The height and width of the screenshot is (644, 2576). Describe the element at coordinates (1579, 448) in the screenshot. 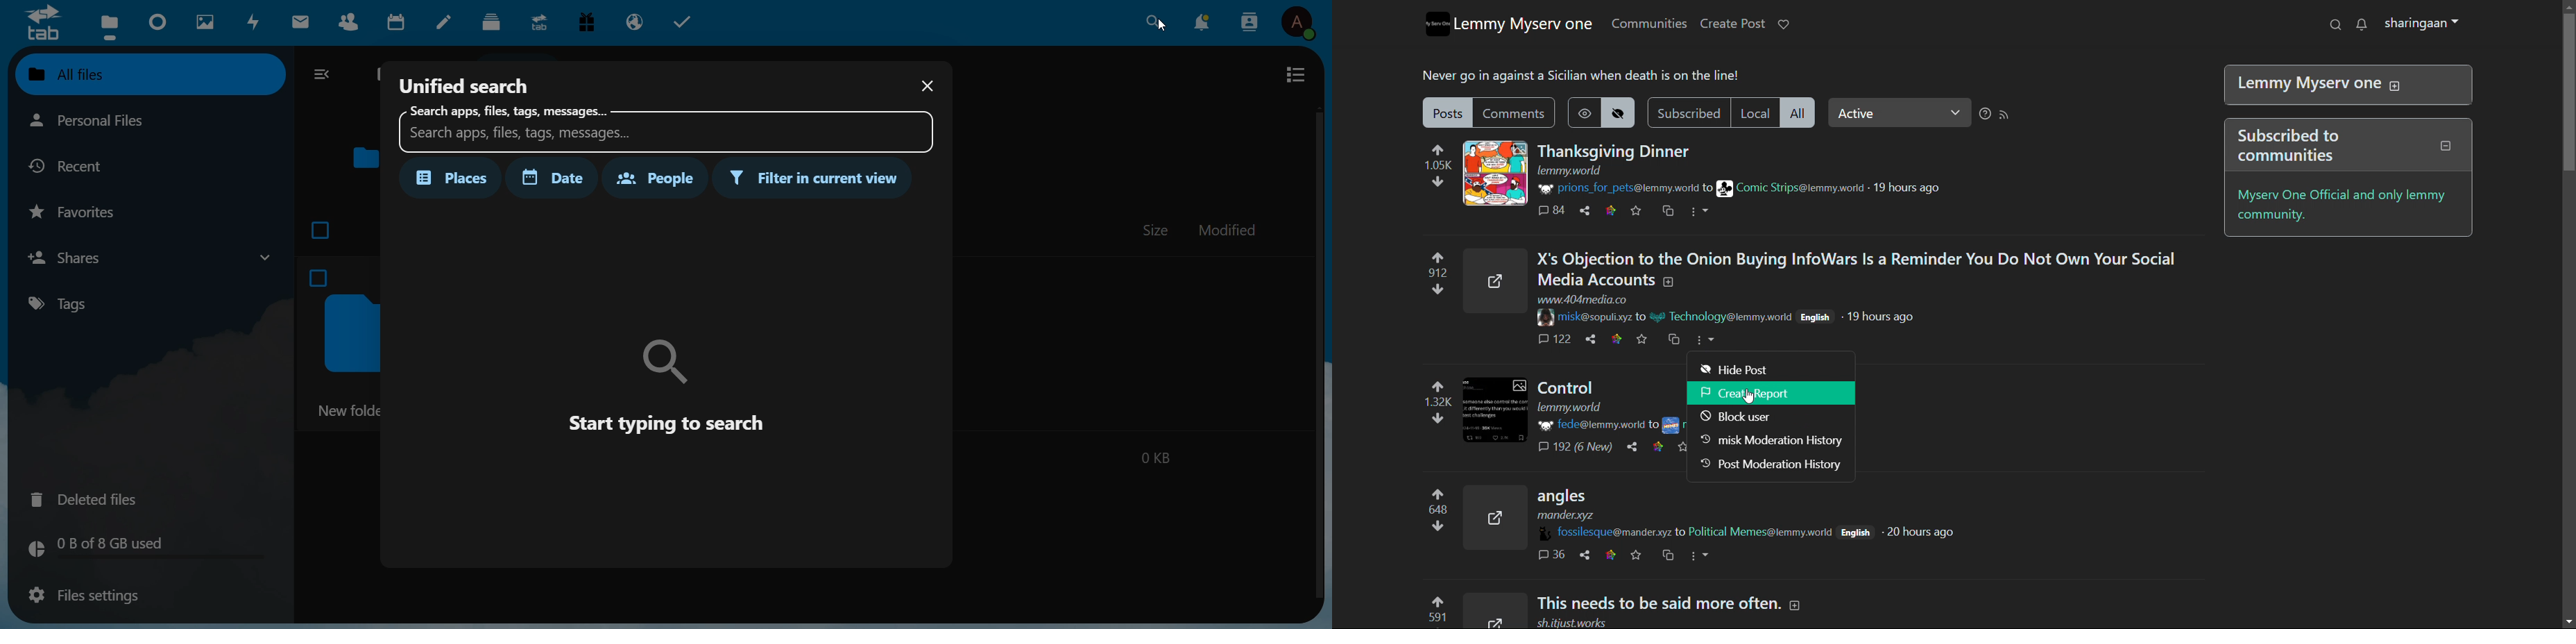

I see `Comments` at that location.